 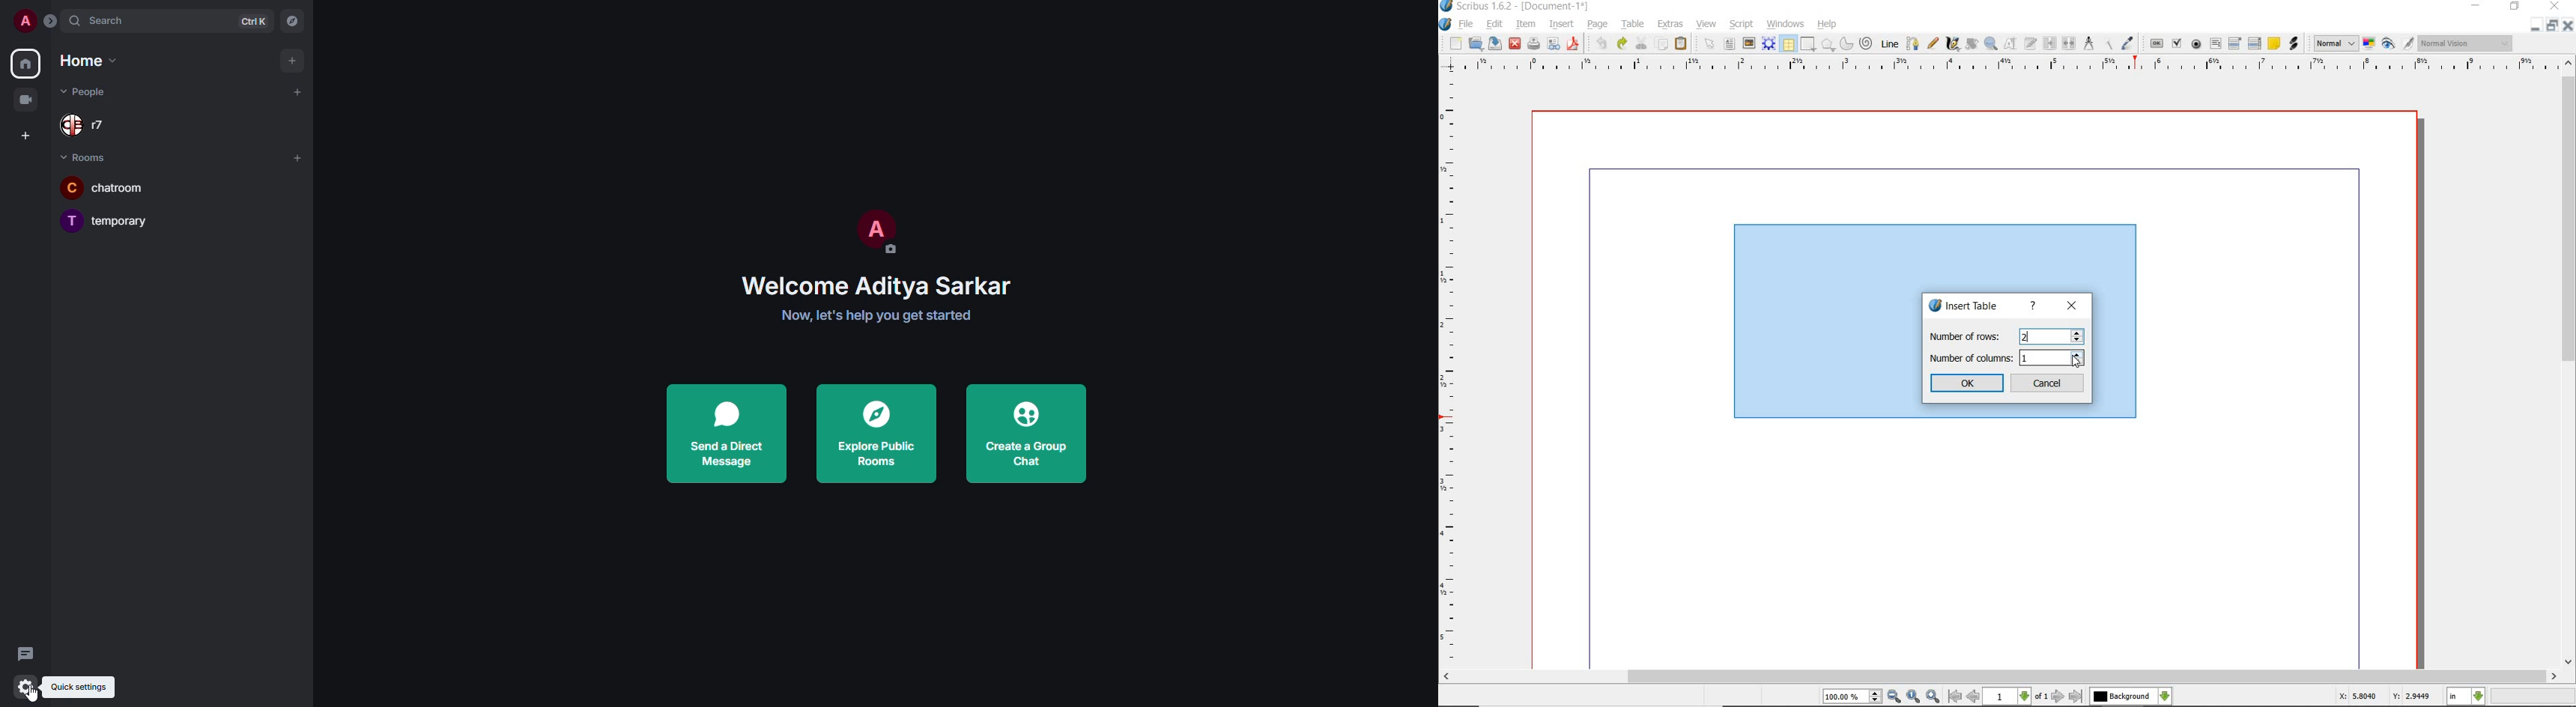 What do you see at coordinates (1890, 43) in the screenshot?
I see `line` at bounding box center [1890, 43].